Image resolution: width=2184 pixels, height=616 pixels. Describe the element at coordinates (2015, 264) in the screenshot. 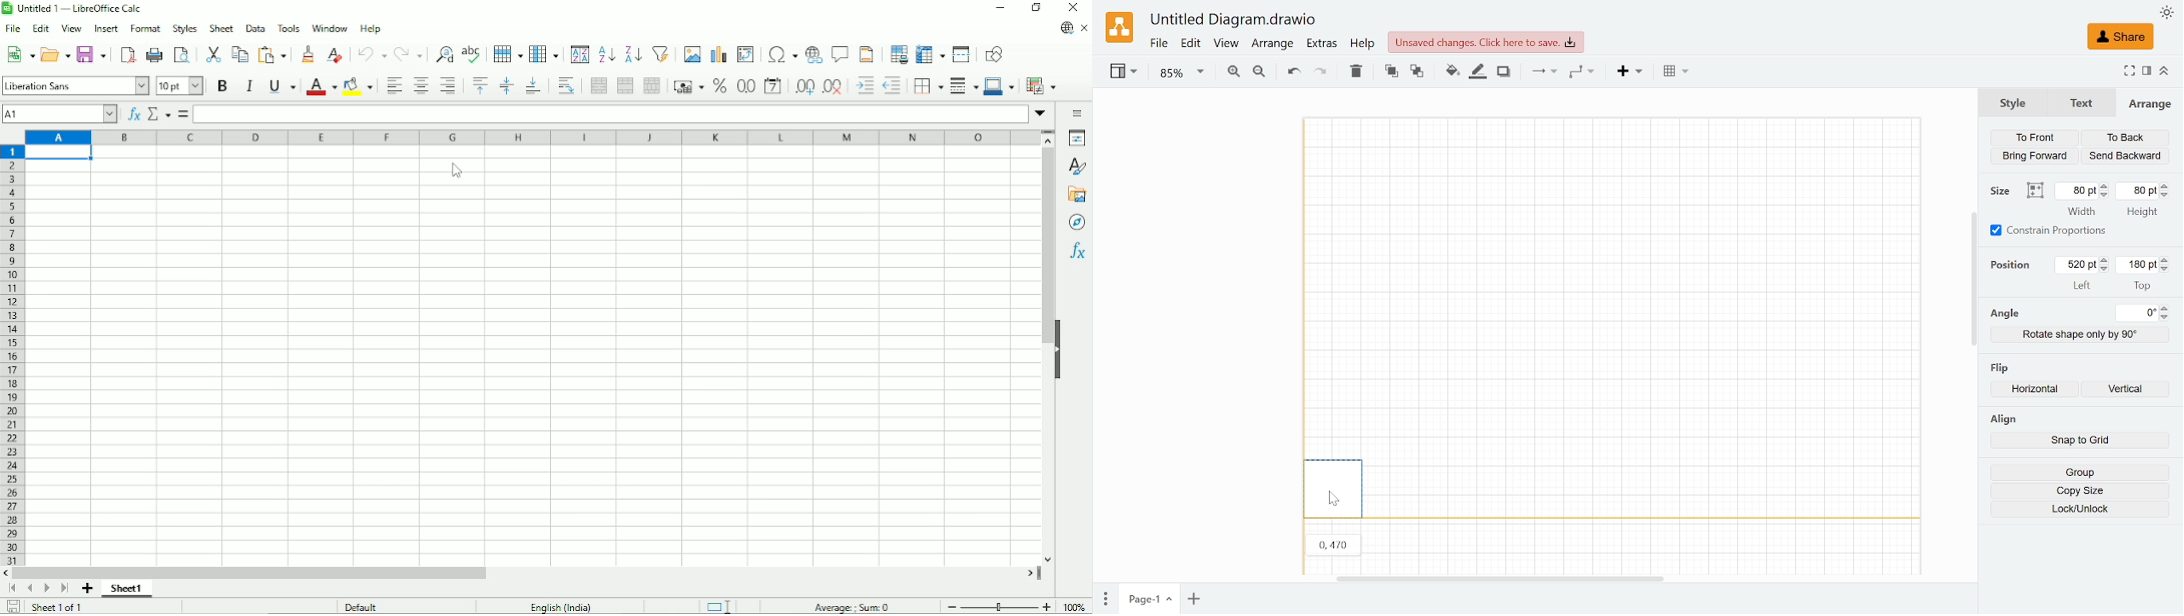

I see `position` at that location.